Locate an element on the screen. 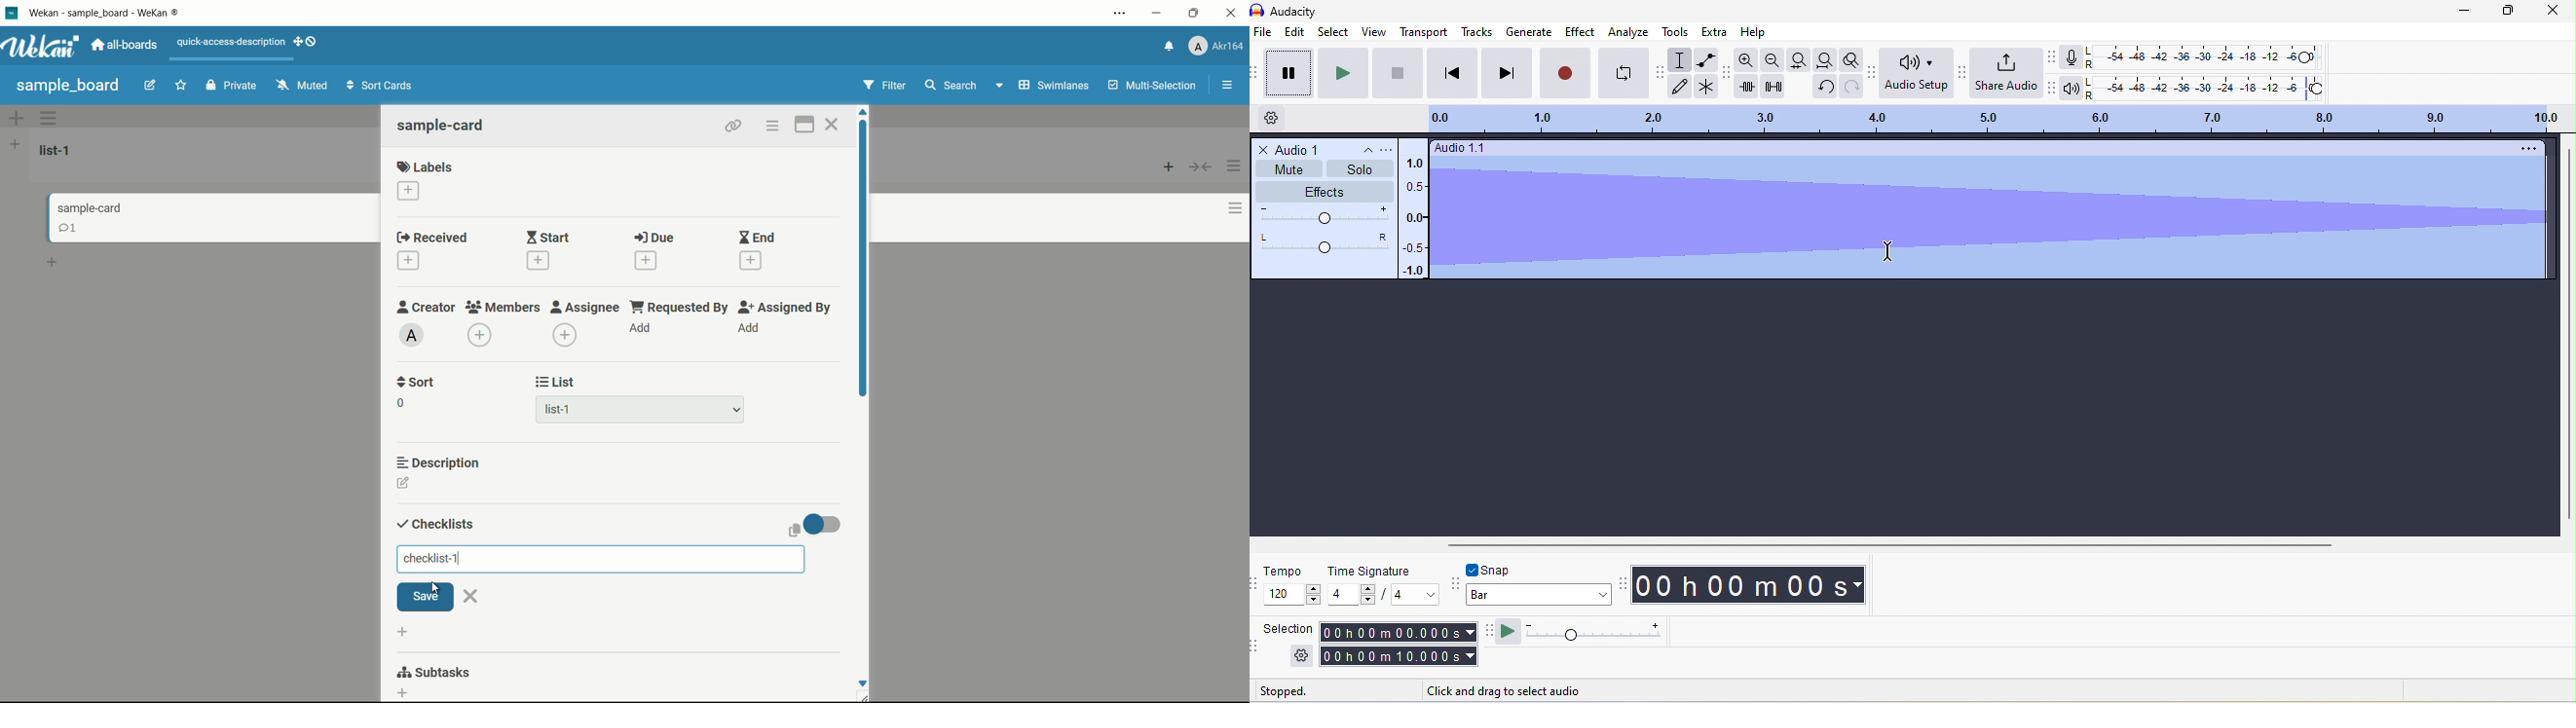  maximize card is located at coordinates (804, 124).